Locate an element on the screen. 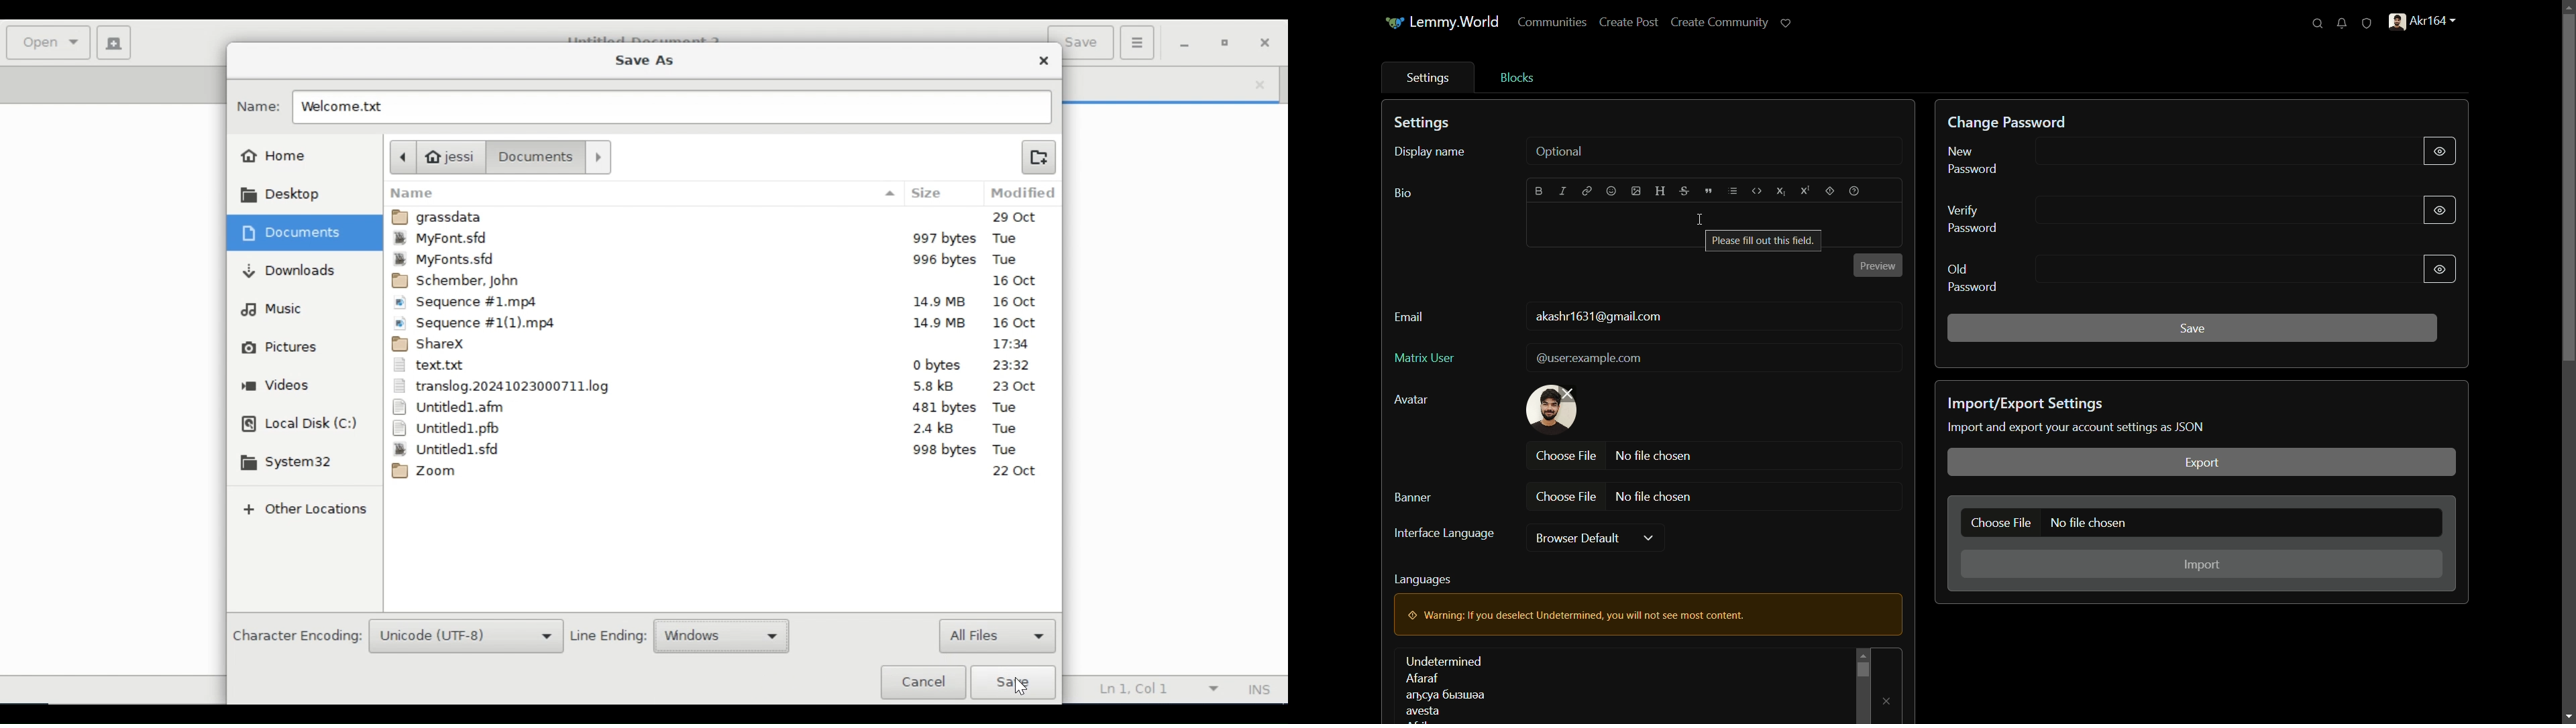 The width and height of the screenshot is (2576, 728). Home is located at coordinates (275, 156).